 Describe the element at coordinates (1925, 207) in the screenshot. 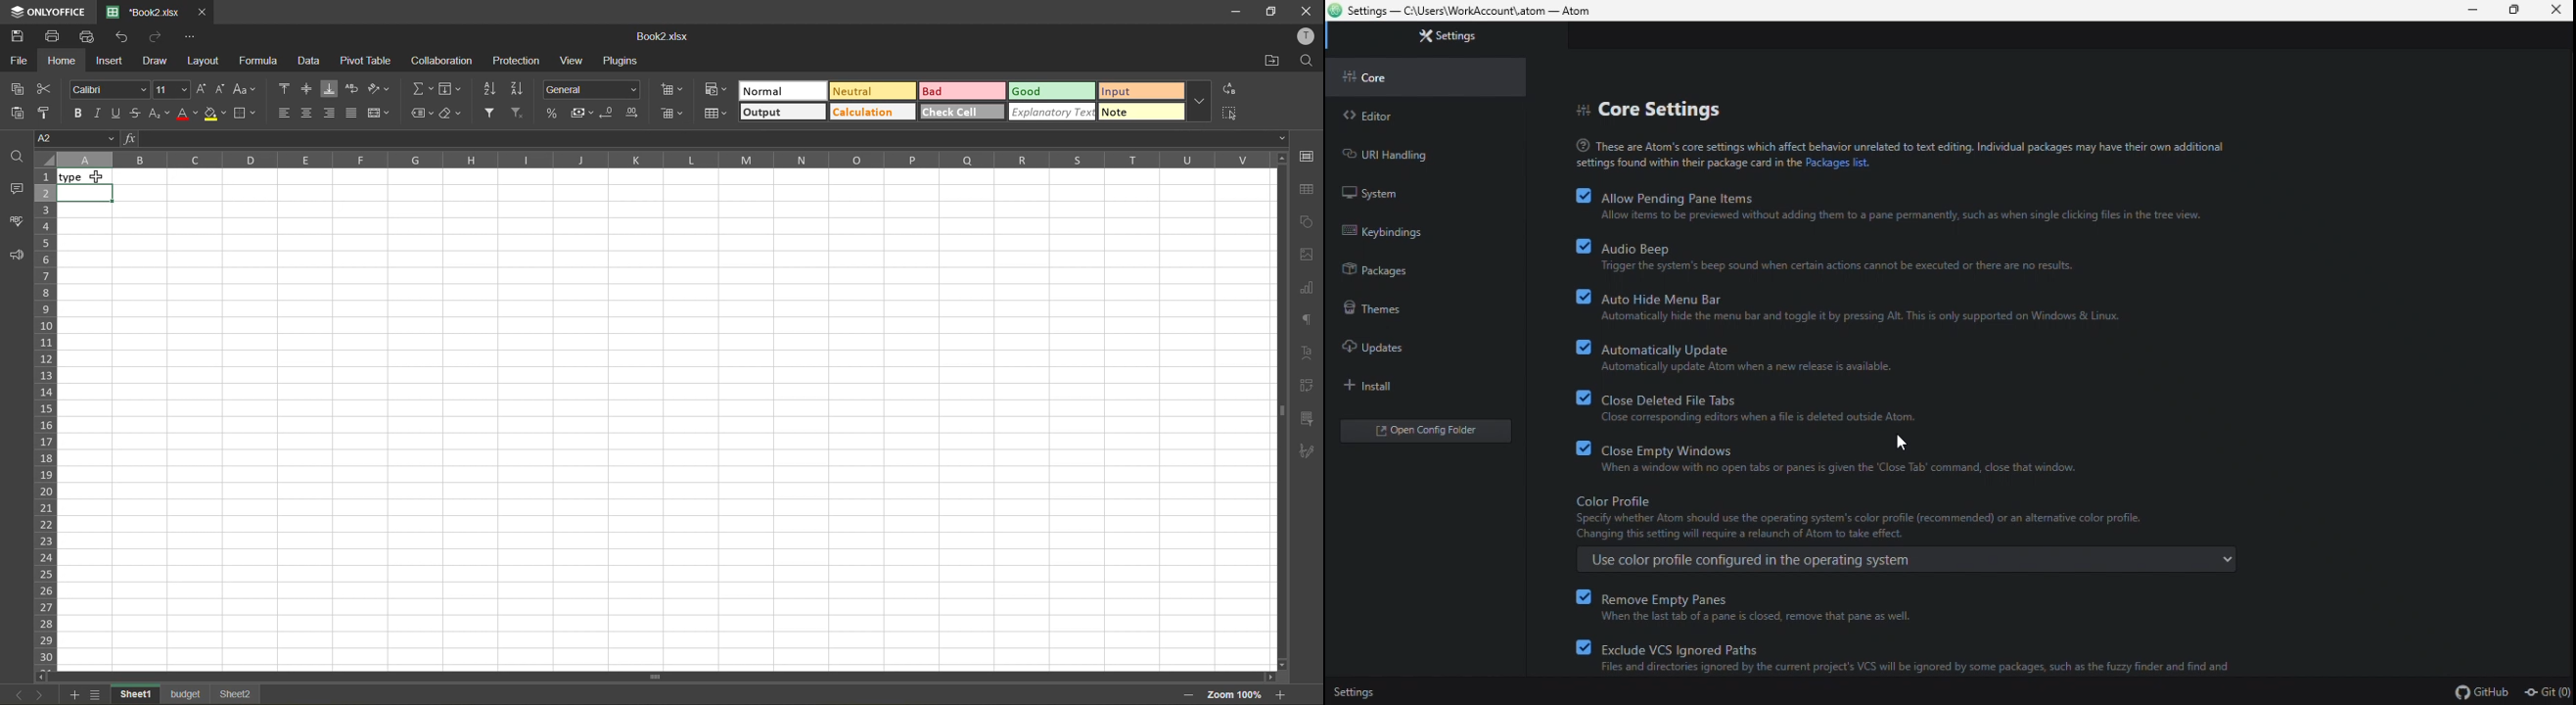

I see `Allow pending pane items ` at that location.